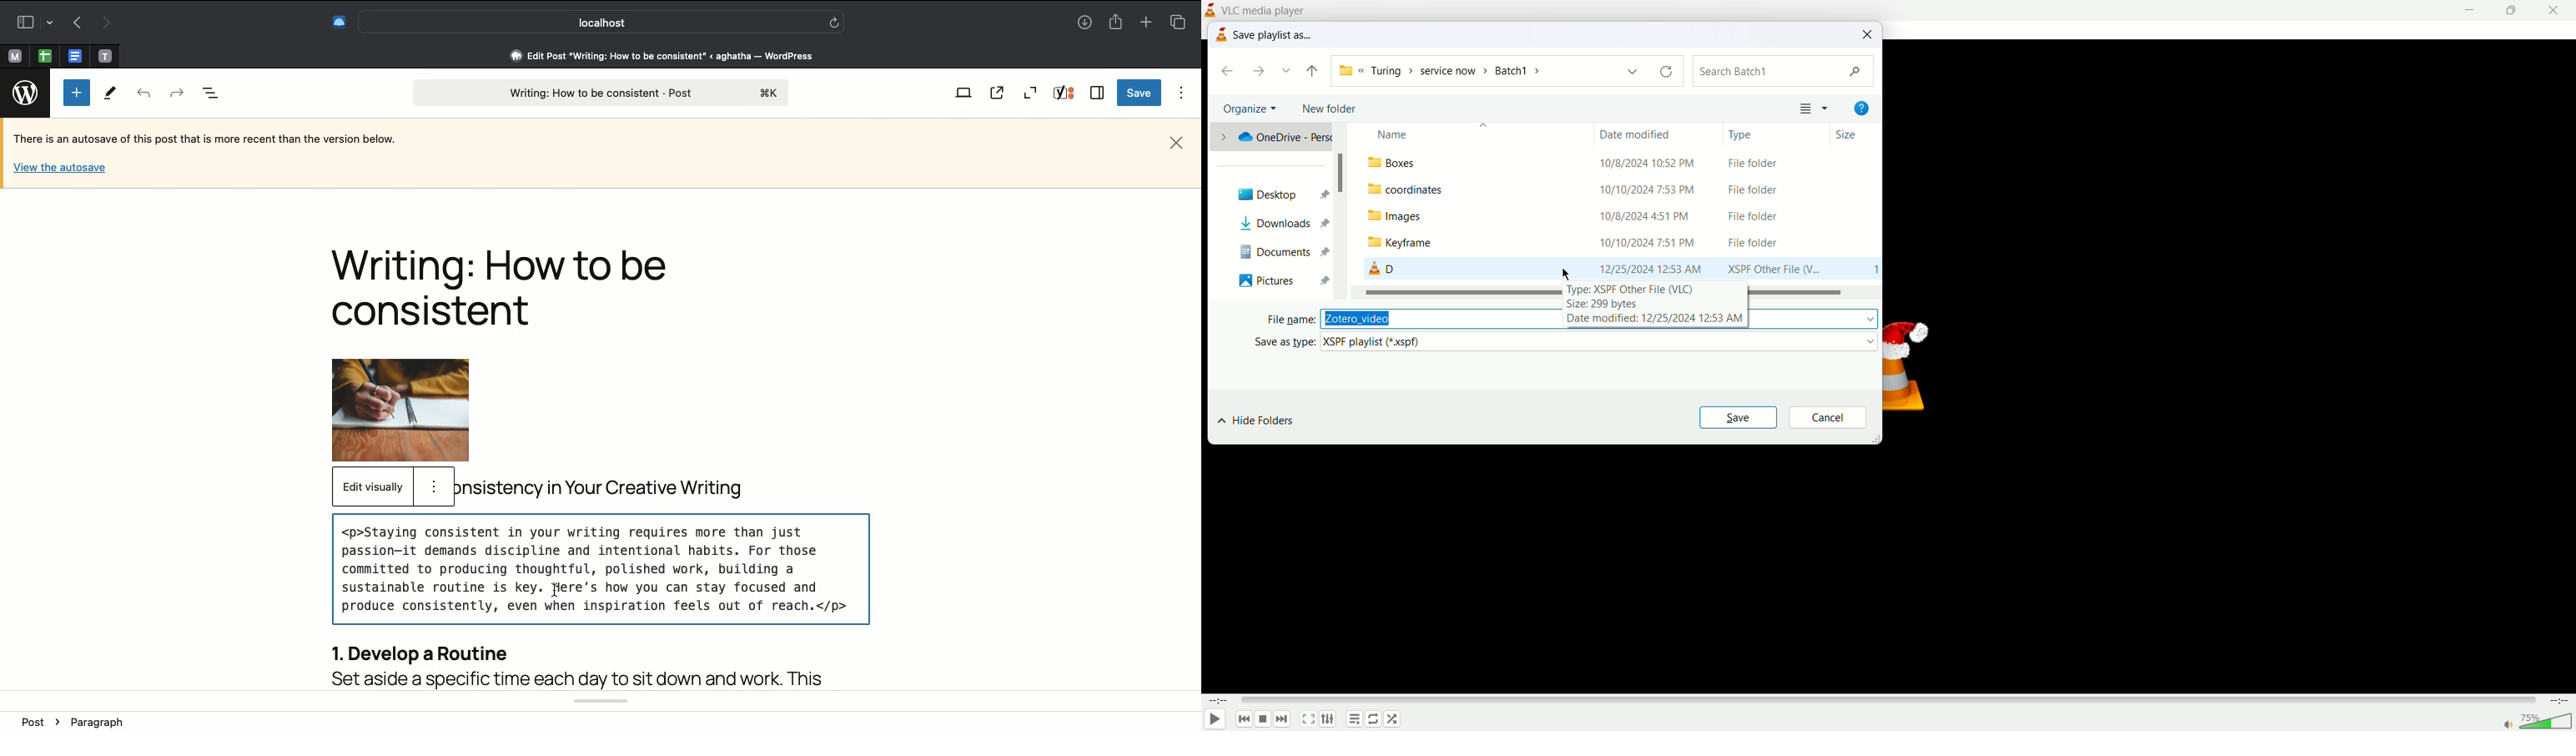  I want to click on Undo, so click(144, 94).